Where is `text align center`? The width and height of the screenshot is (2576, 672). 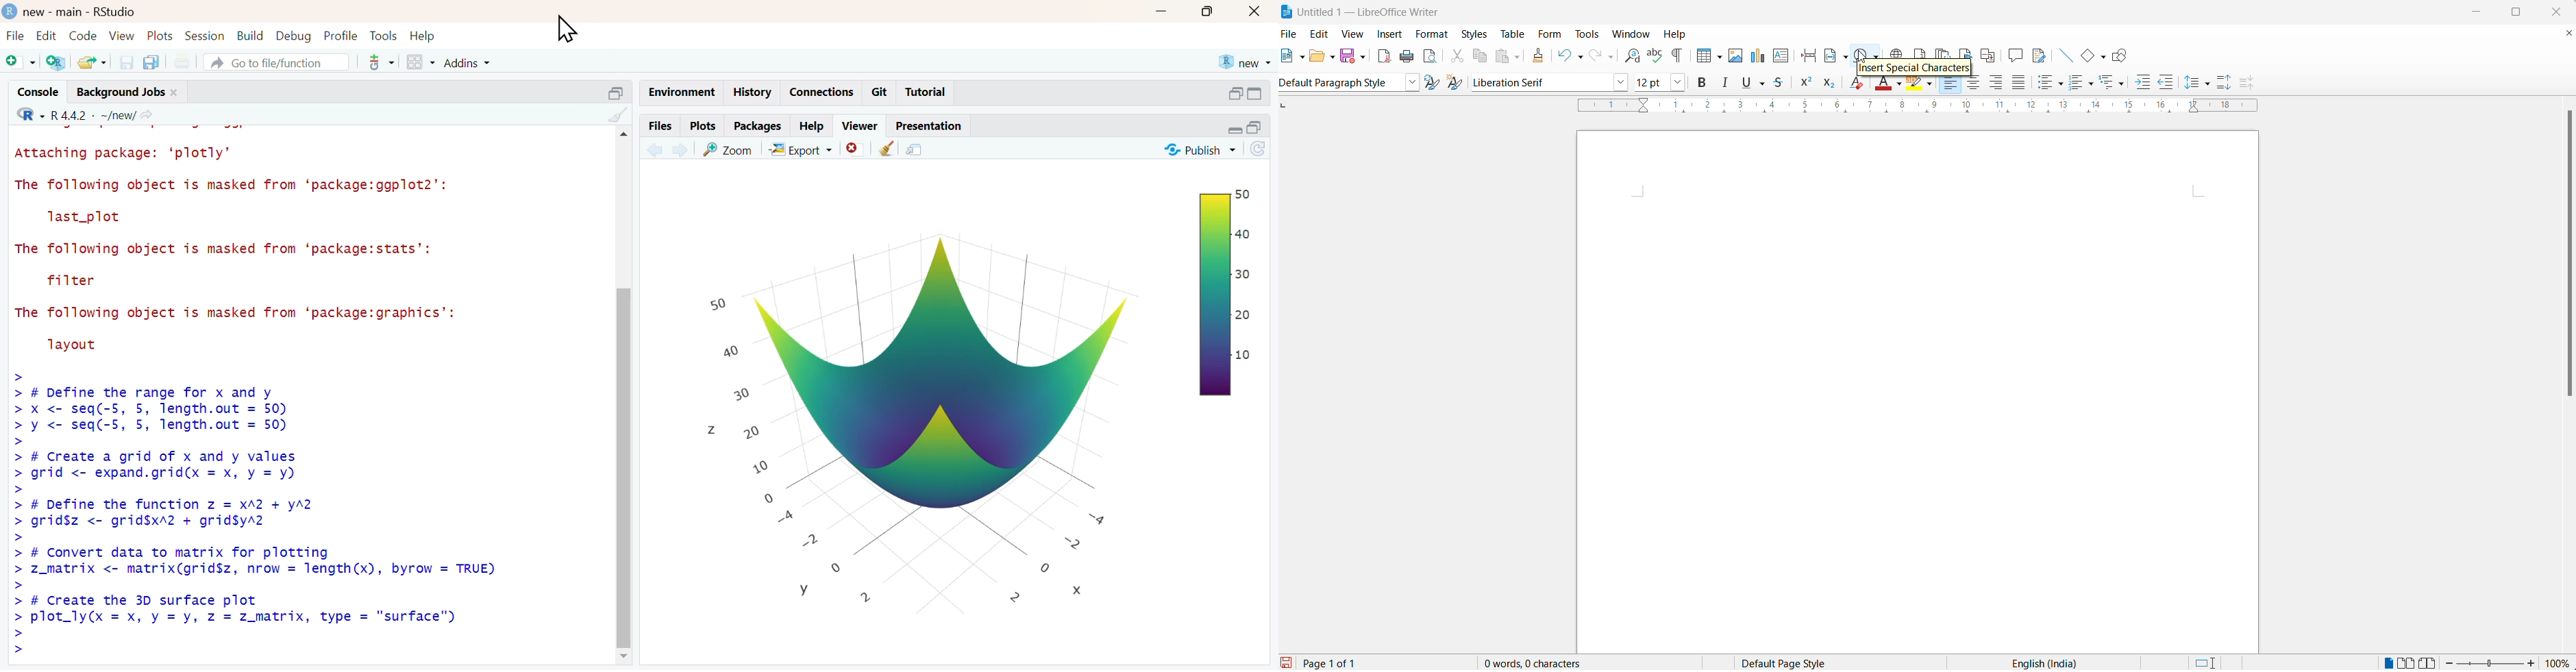 text align center is located at coordinates (1974, 86).